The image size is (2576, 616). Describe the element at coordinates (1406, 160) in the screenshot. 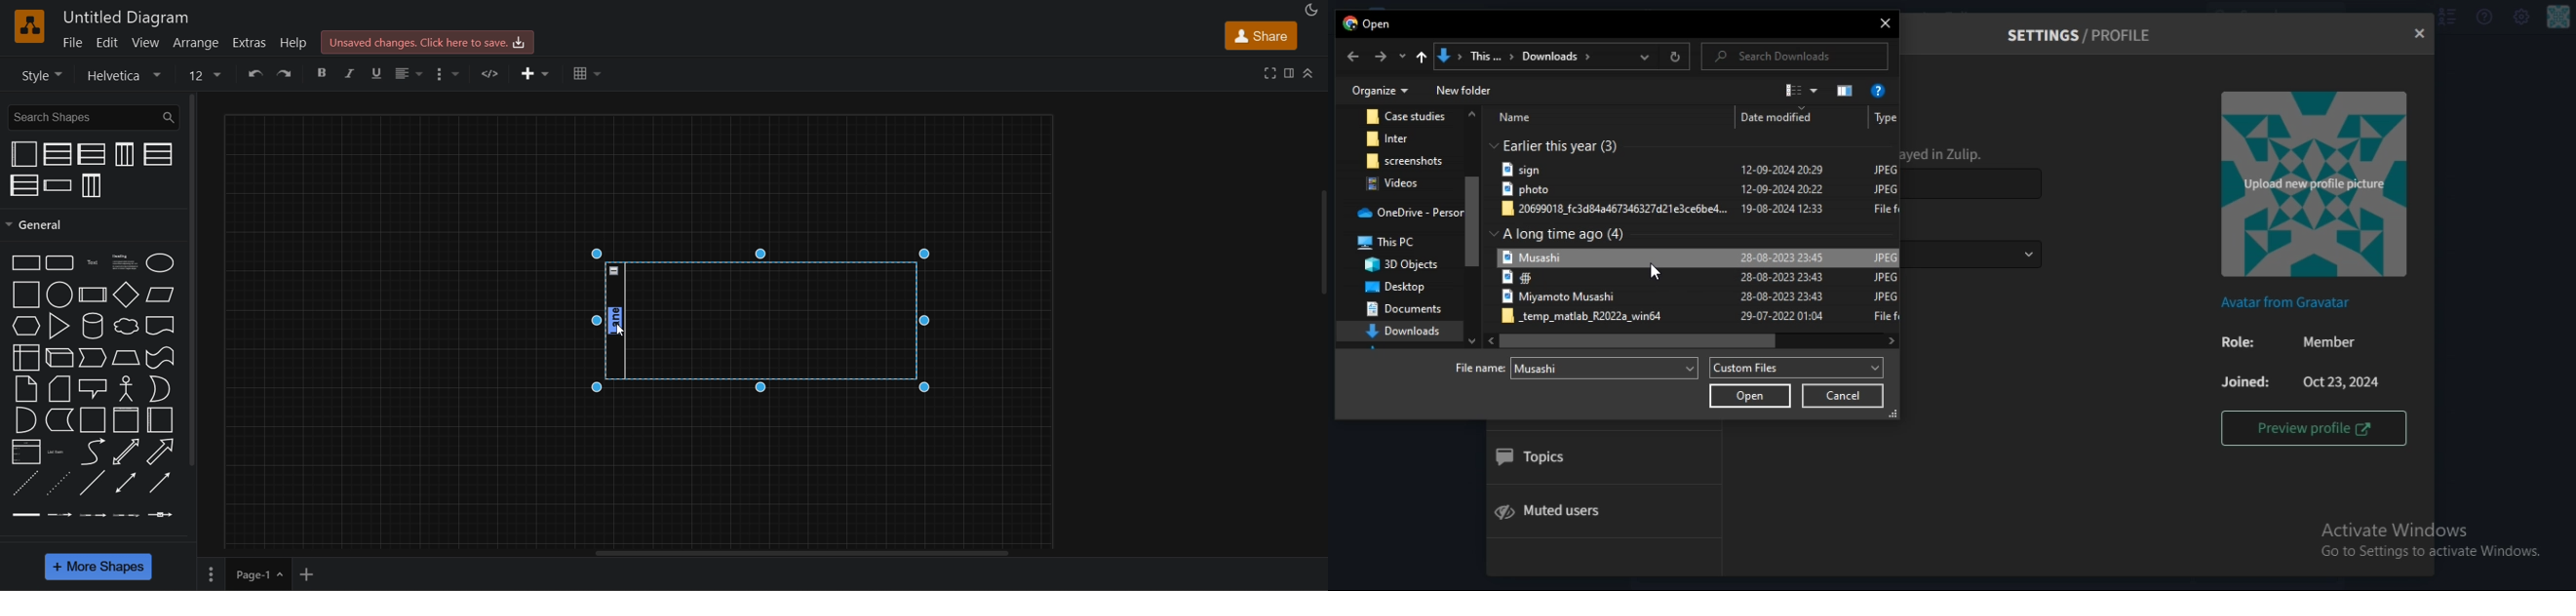

I see `file` at that location.